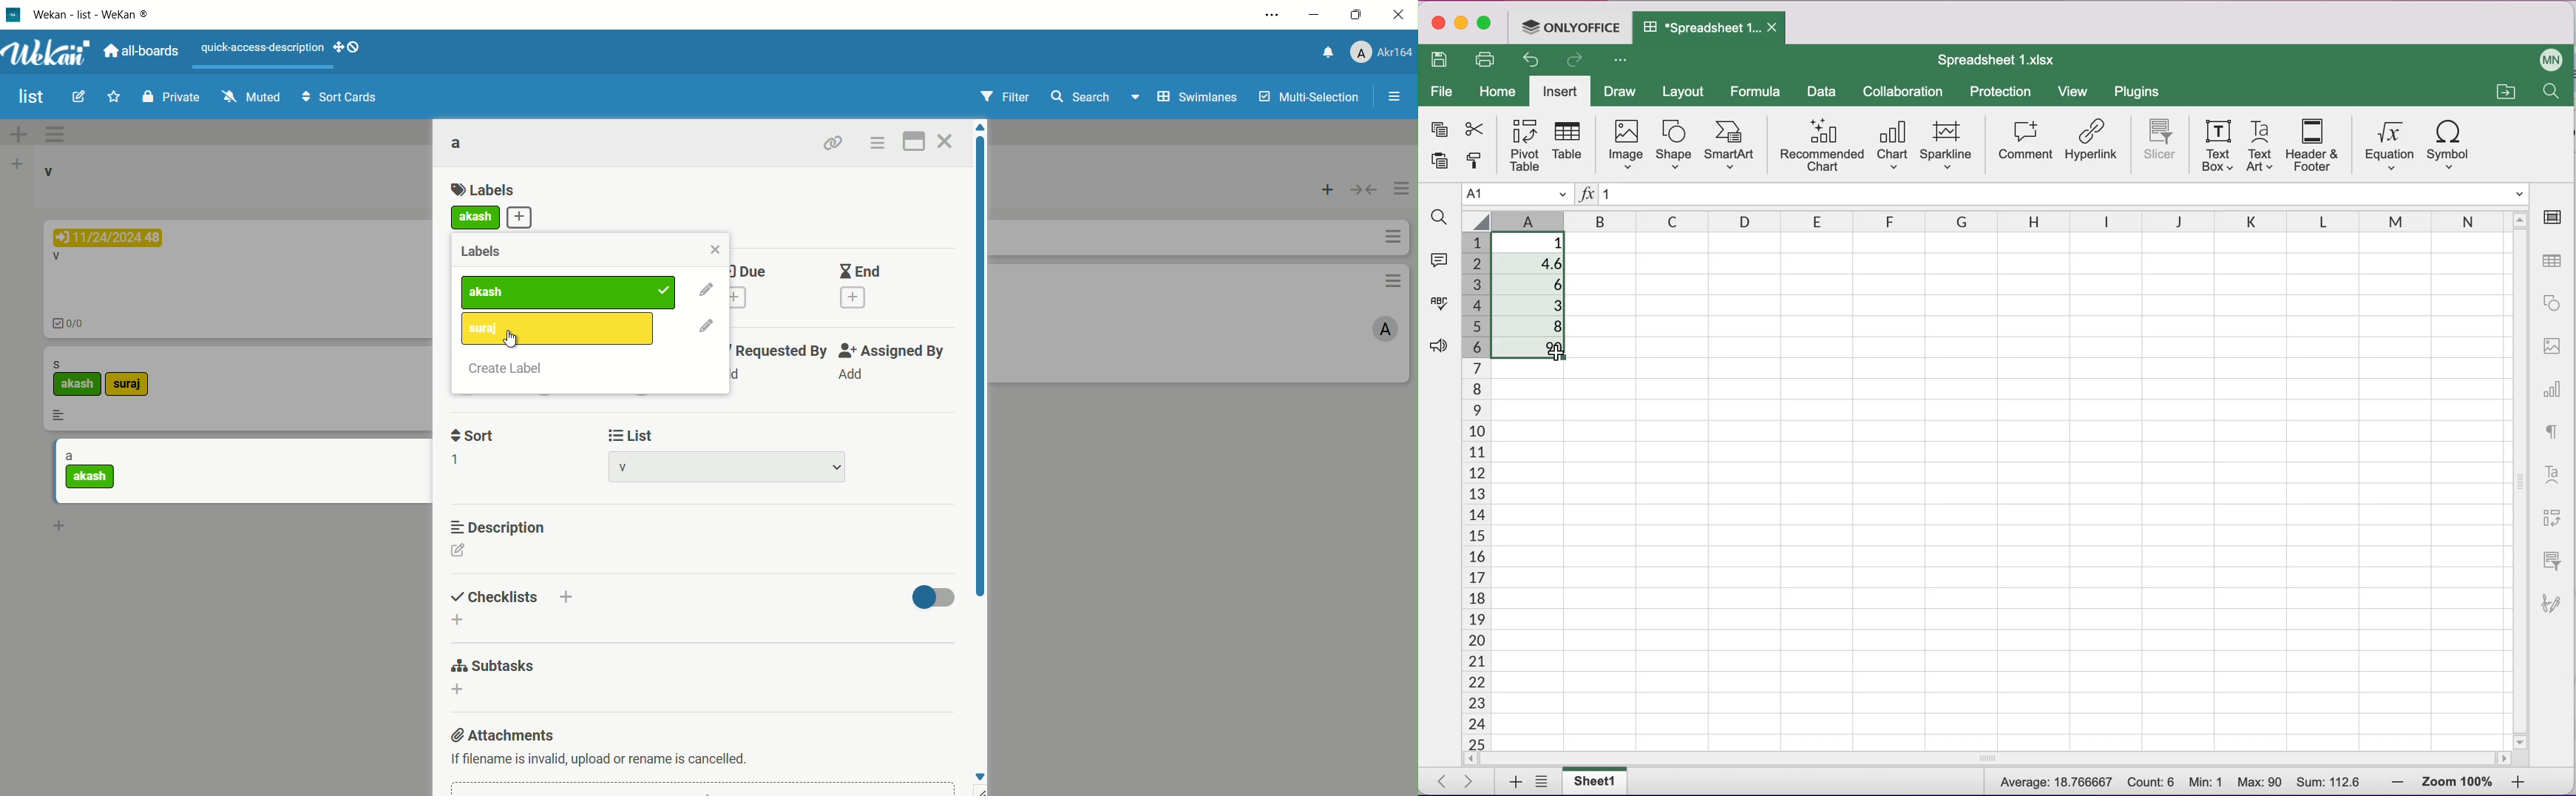 The image size is (2576, 812). Describe the element at coordinates (2459, 781) in the screenshot. I see `zoom percentage` at that location.